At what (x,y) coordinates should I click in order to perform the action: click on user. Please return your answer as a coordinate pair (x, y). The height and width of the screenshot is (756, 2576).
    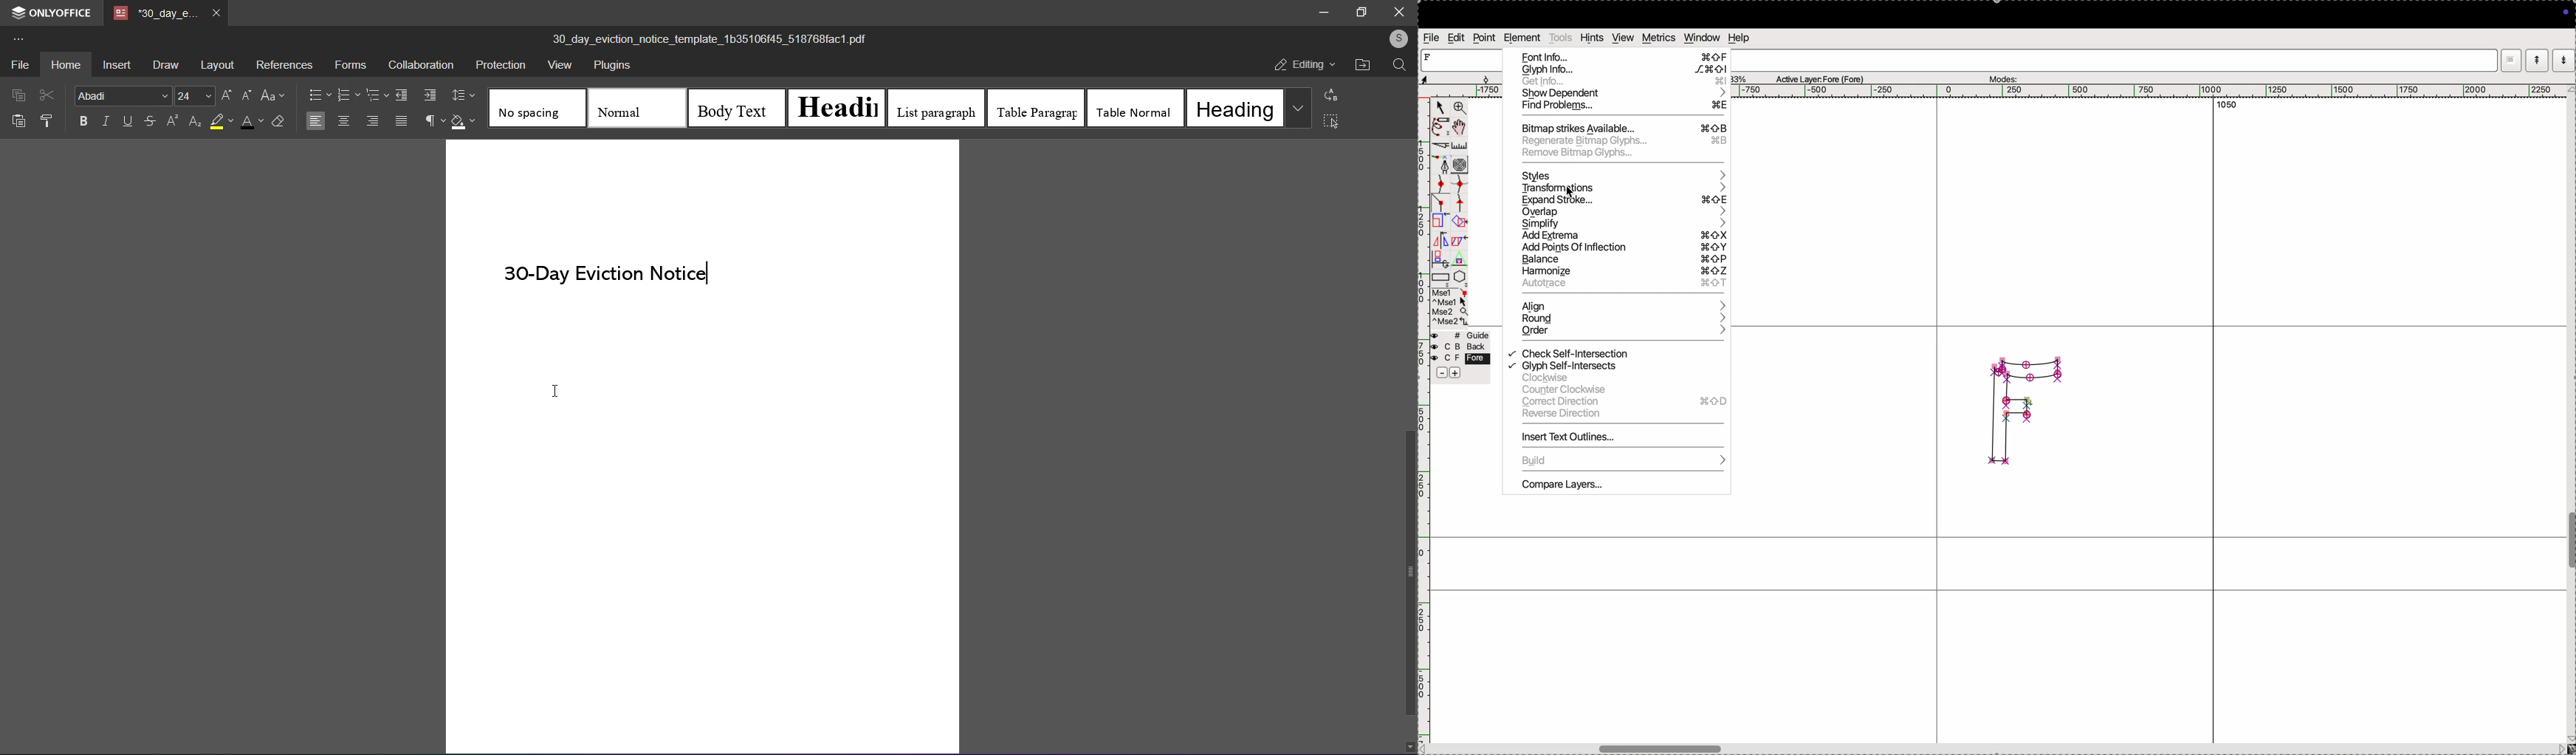
    Looking at the image, I should click on (1399, 39).